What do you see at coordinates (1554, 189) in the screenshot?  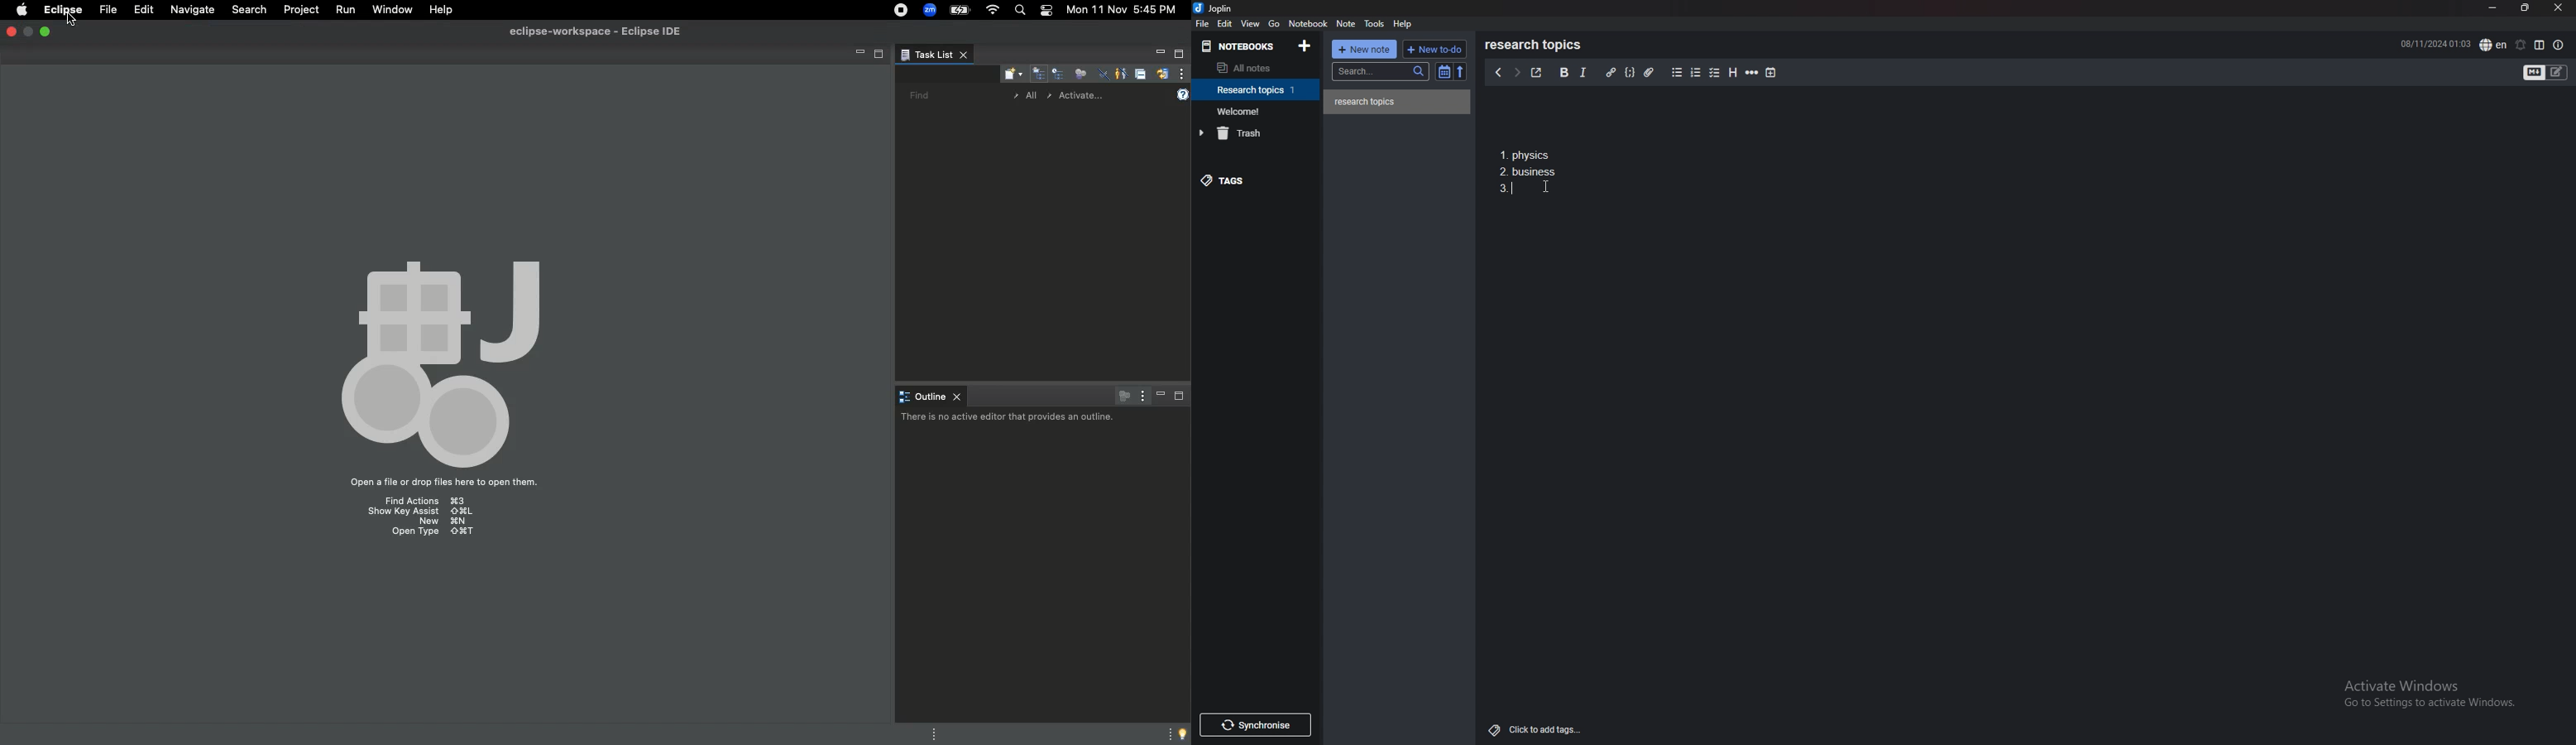 I see `cursor` at bounding box center [1554, 189].